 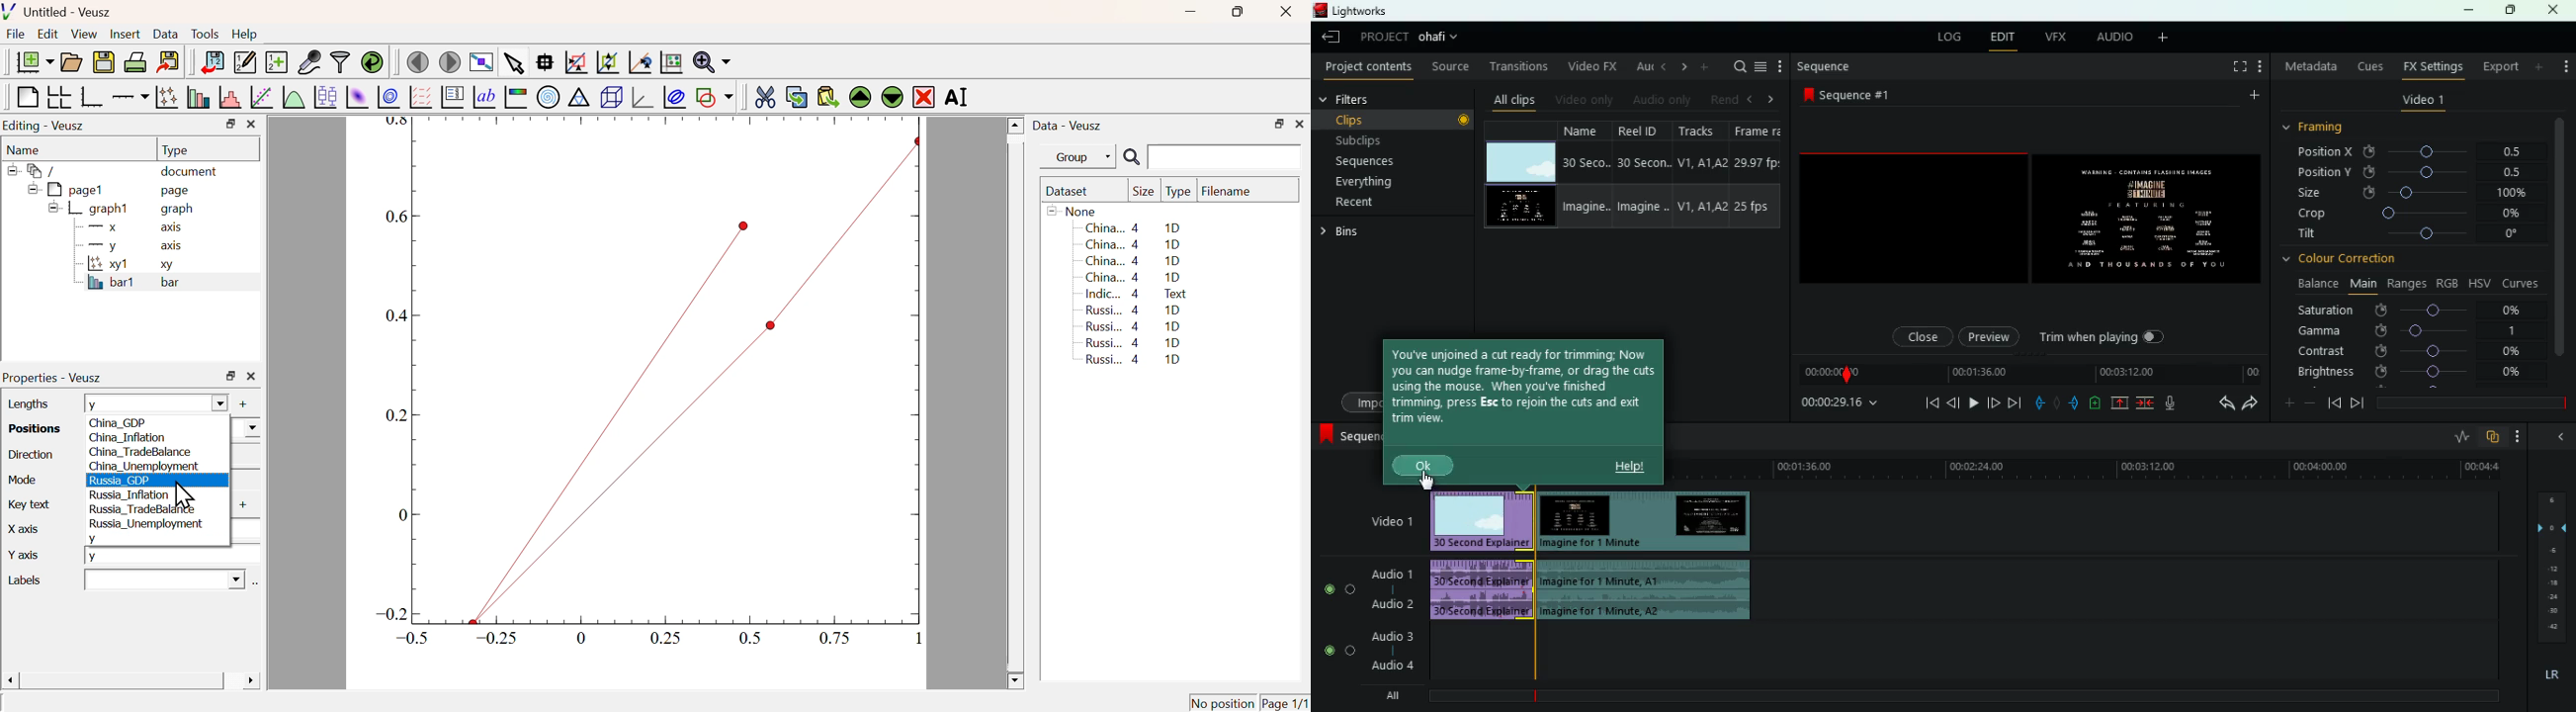 I want to click on clips, so click(x=1397, y=119).